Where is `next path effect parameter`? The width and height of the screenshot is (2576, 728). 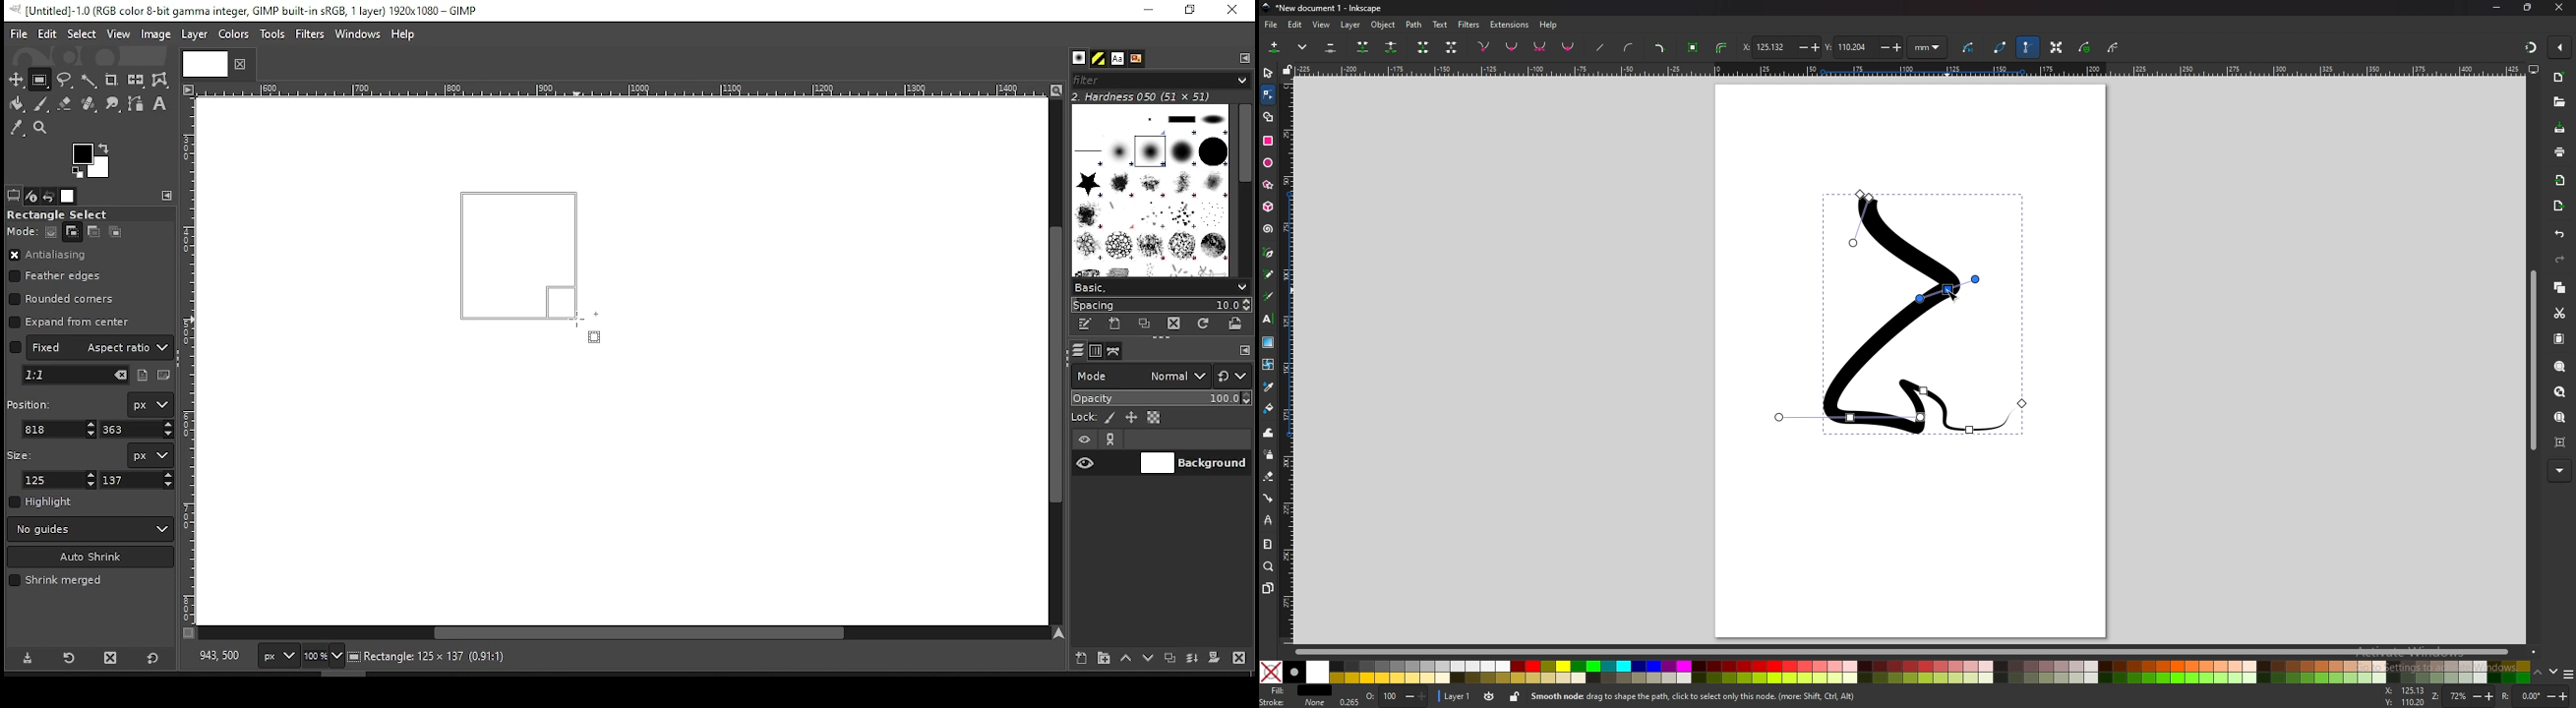
next path effect parameter is located at coordinates (1971, 48).